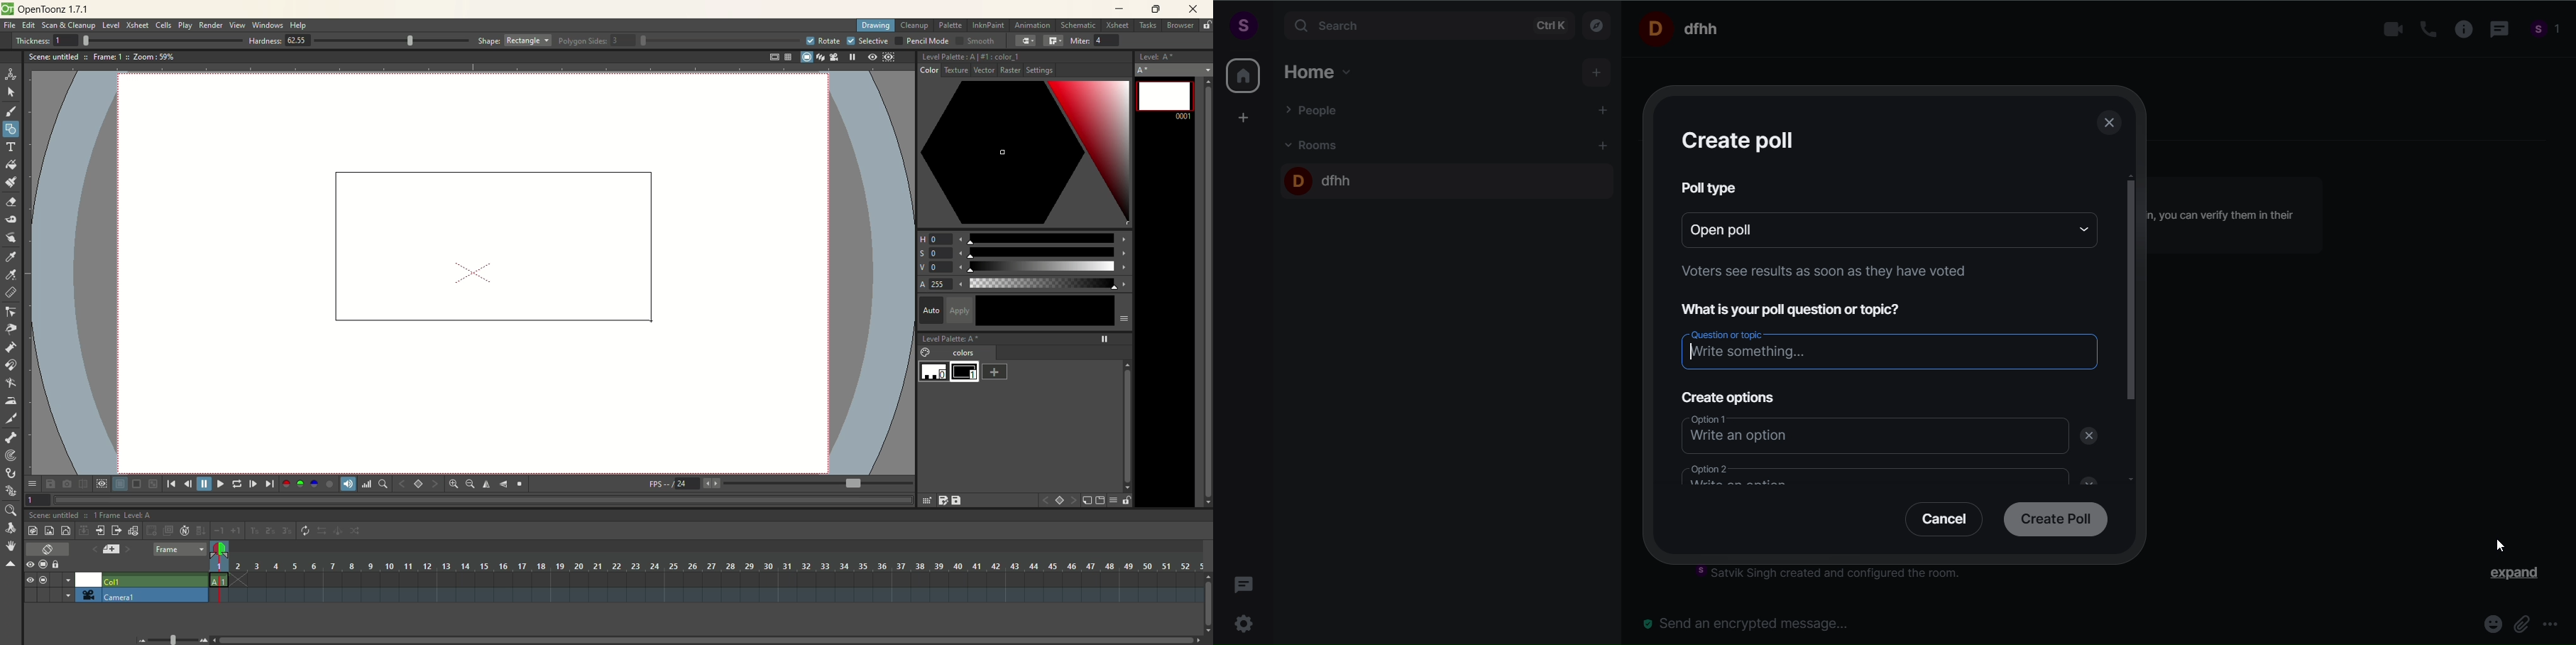 The width and height of the screenshot is (2576, 672). I want to click on settings, so click(976, 72).